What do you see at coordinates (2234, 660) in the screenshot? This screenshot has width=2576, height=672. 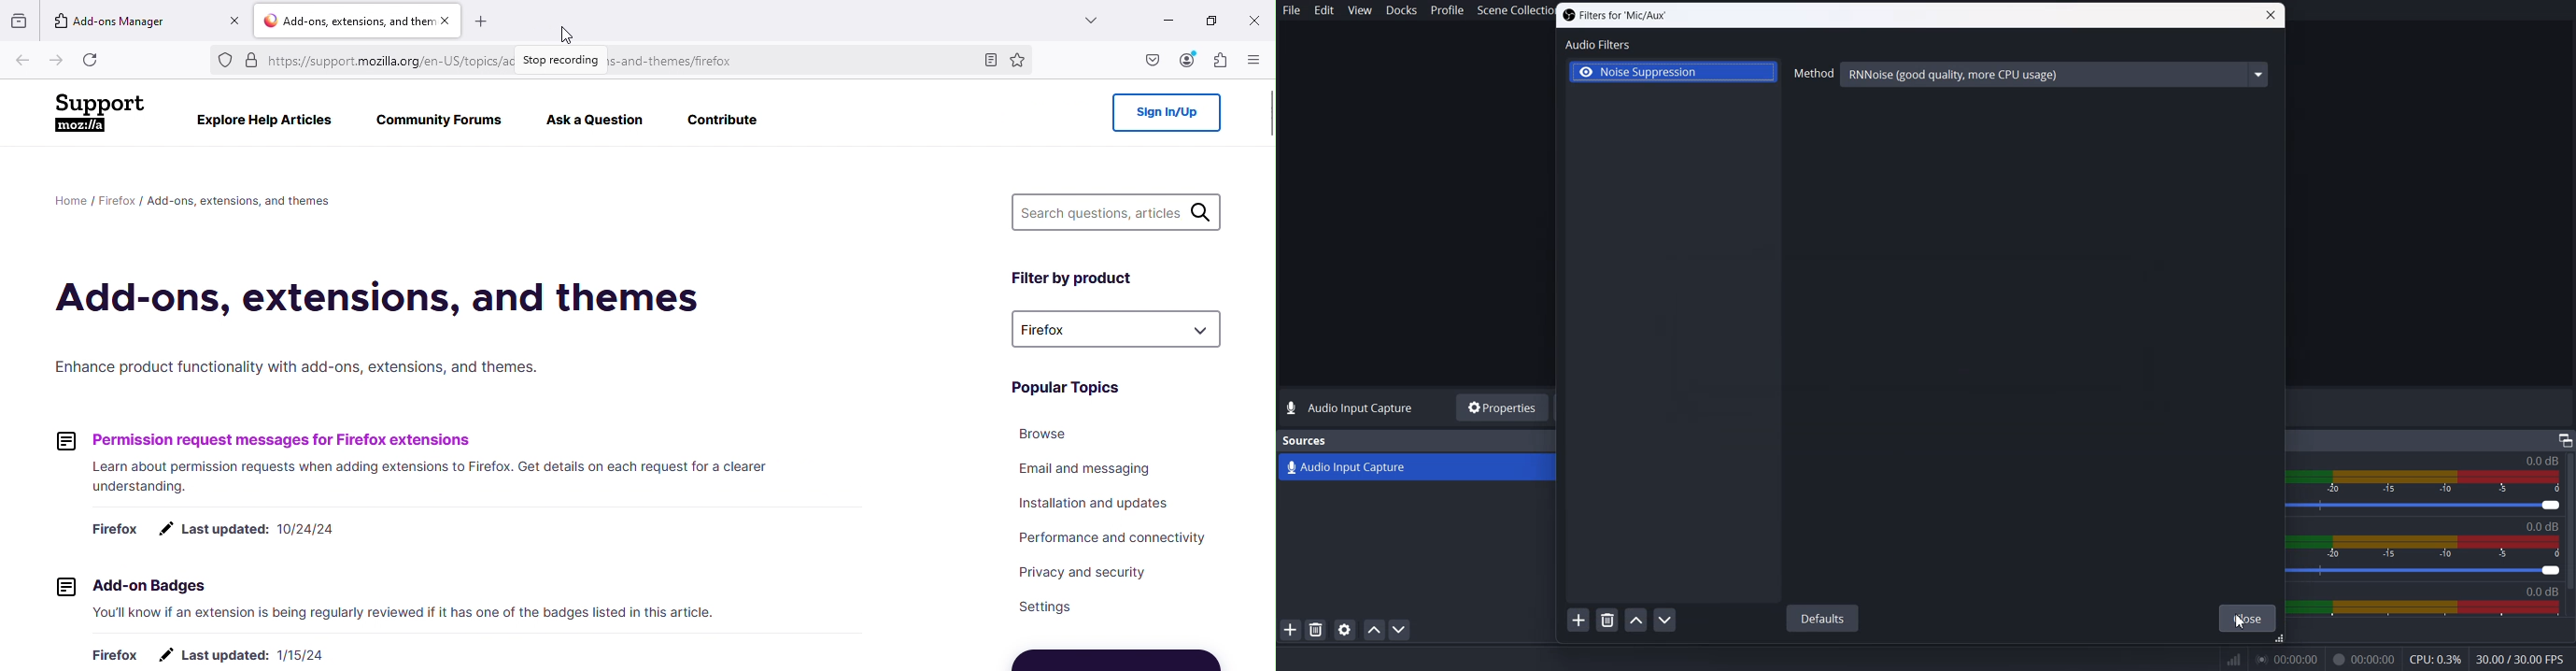 I see `Inf` at bounding box center [2234, 660].